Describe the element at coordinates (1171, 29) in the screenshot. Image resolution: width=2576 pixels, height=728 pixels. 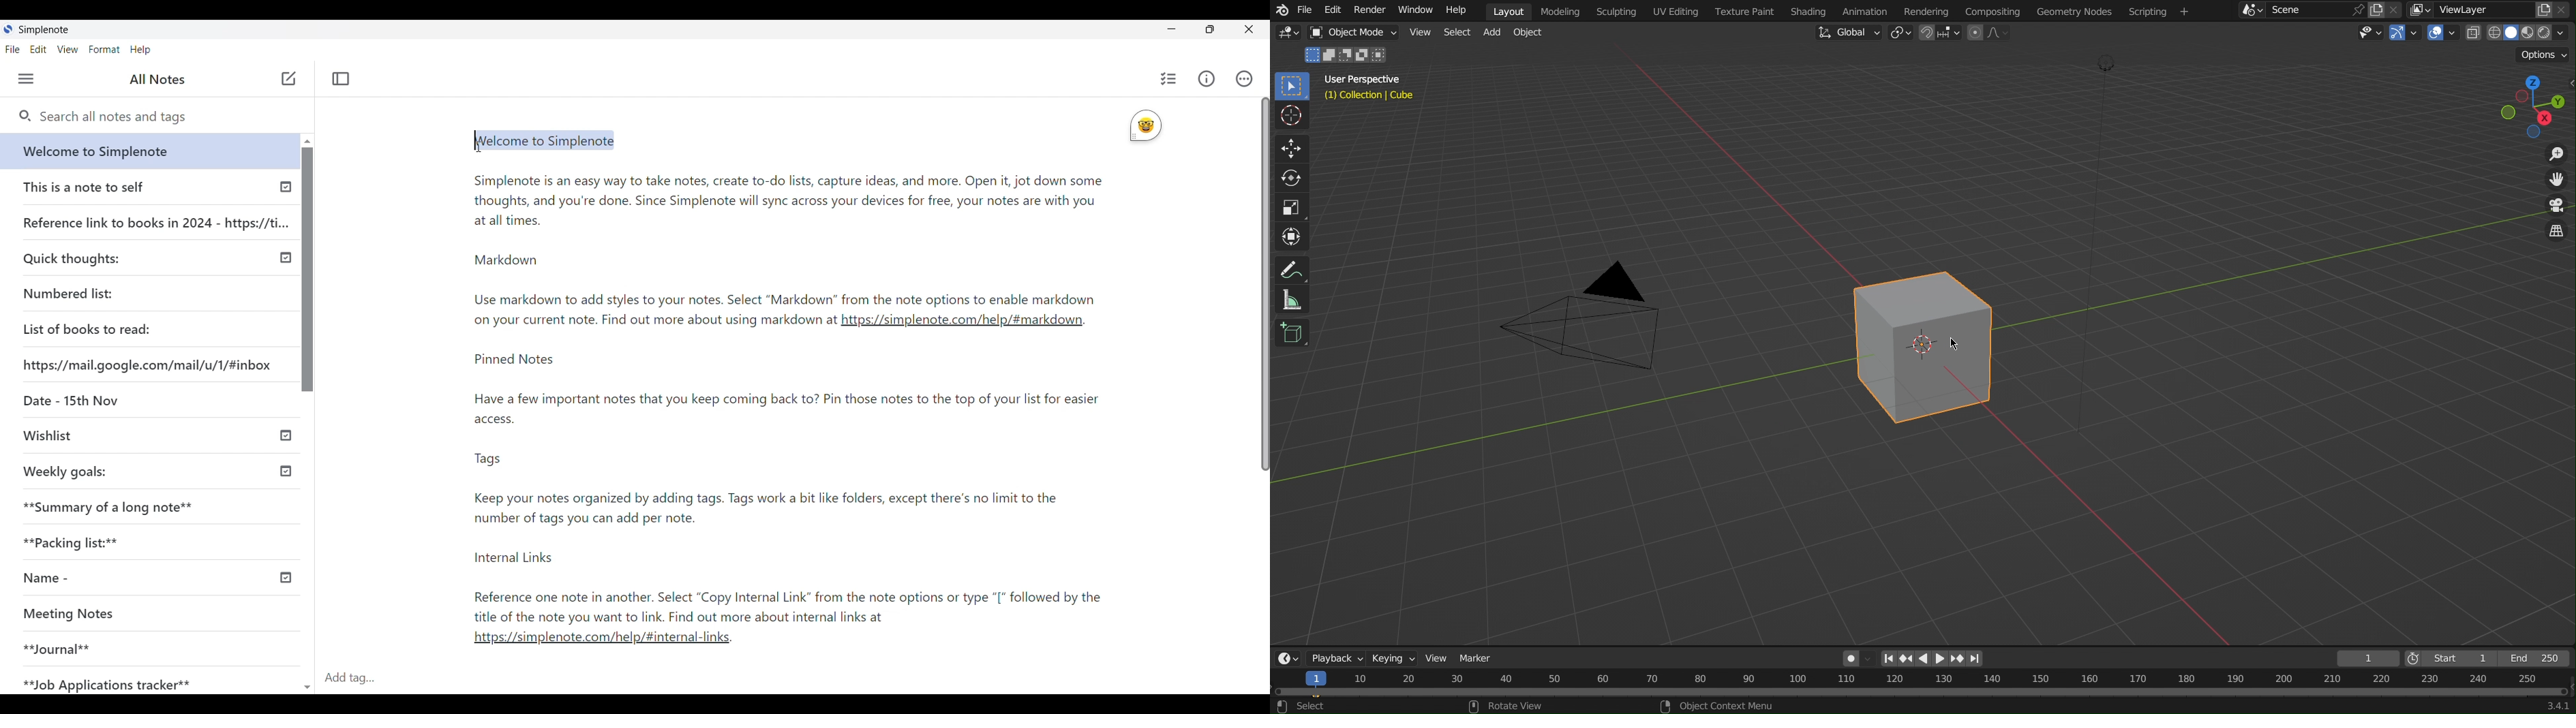
I see `Minimize` at that location.